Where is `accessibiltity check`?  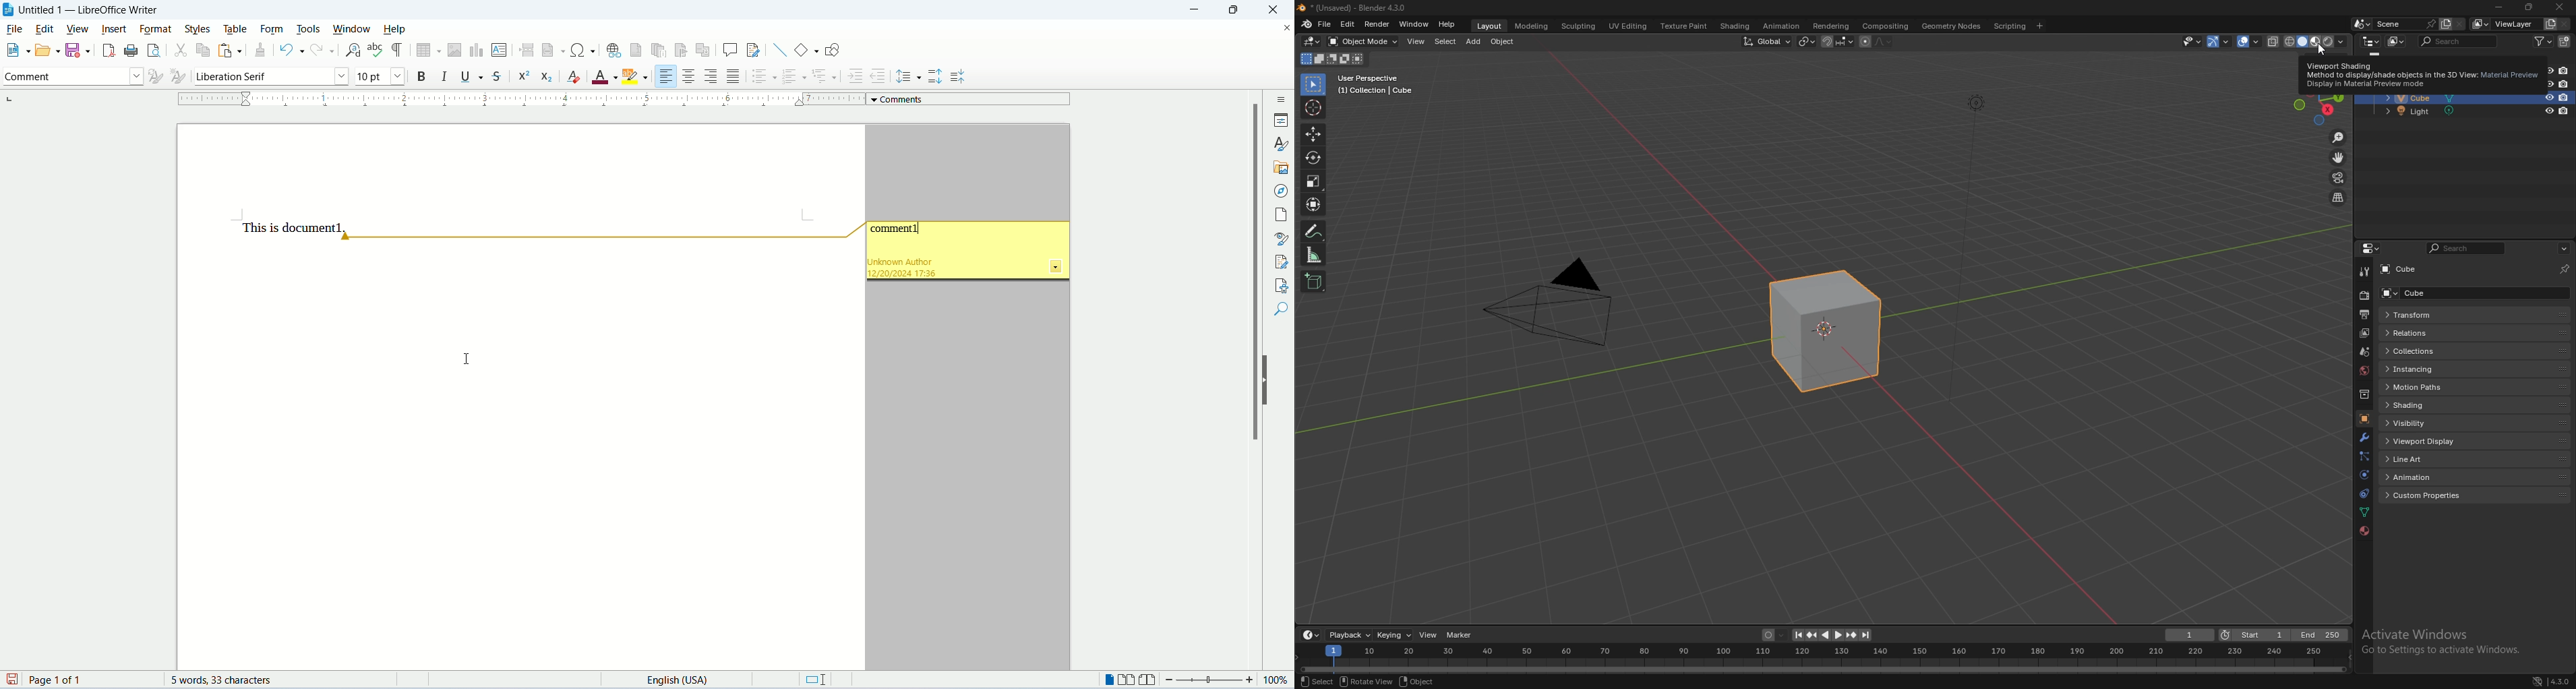 accessibiltity check is located at coordinates (1278, 284).